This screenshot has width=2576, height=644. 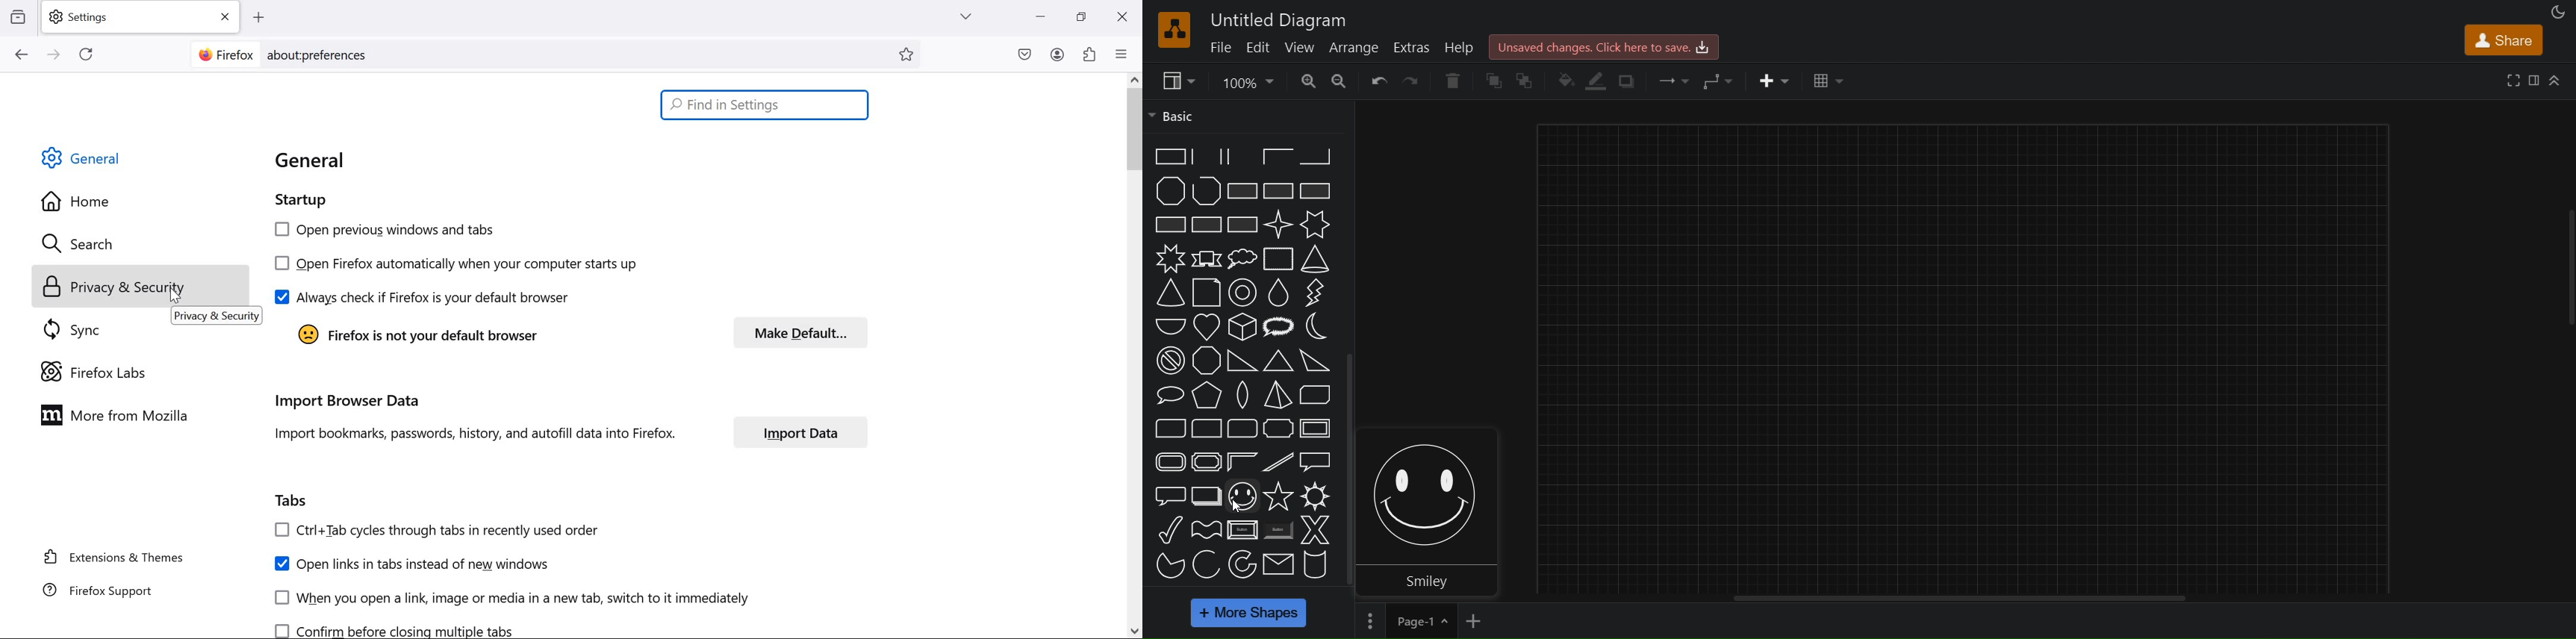 What do you see at coordinates (1280, 464) in the screenshot?
I see `diagonal strip` at bounding box center [1280, 464].